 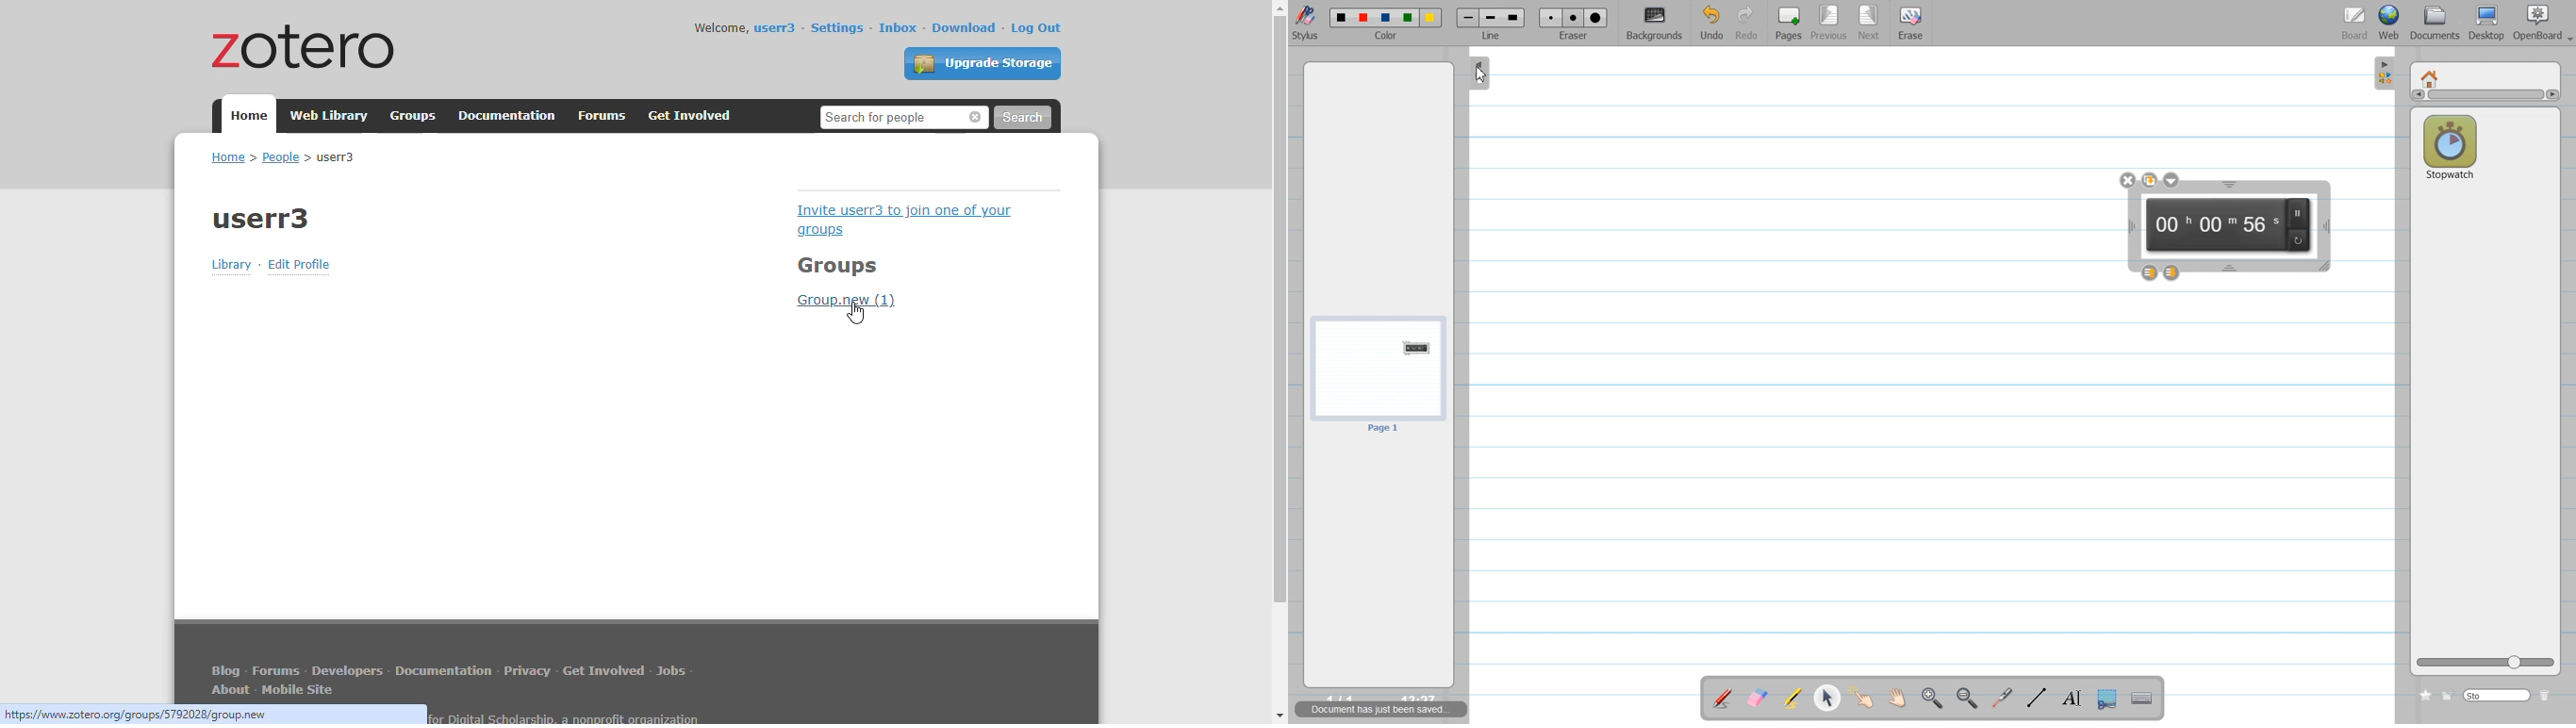 I want to click on Layer up, so click(x=2149, y=273).